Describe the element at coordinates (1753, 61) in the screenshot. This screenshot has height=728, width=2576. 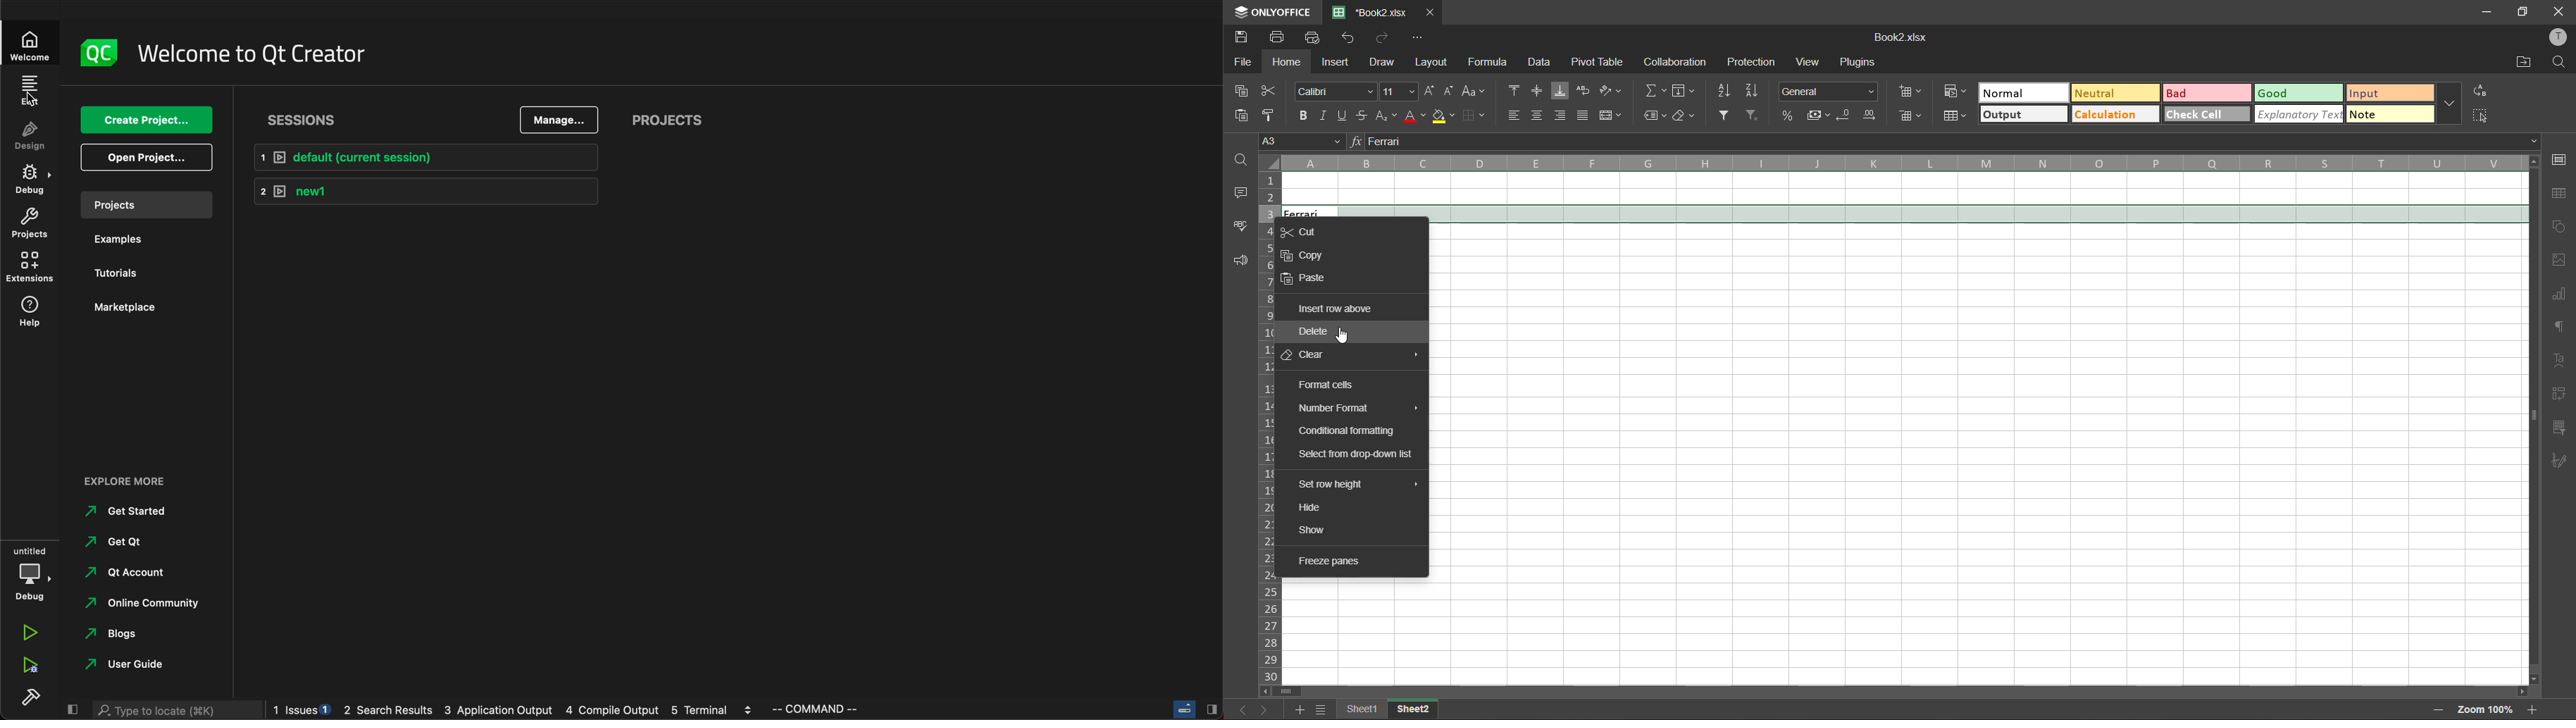
I see `protection` at that location.